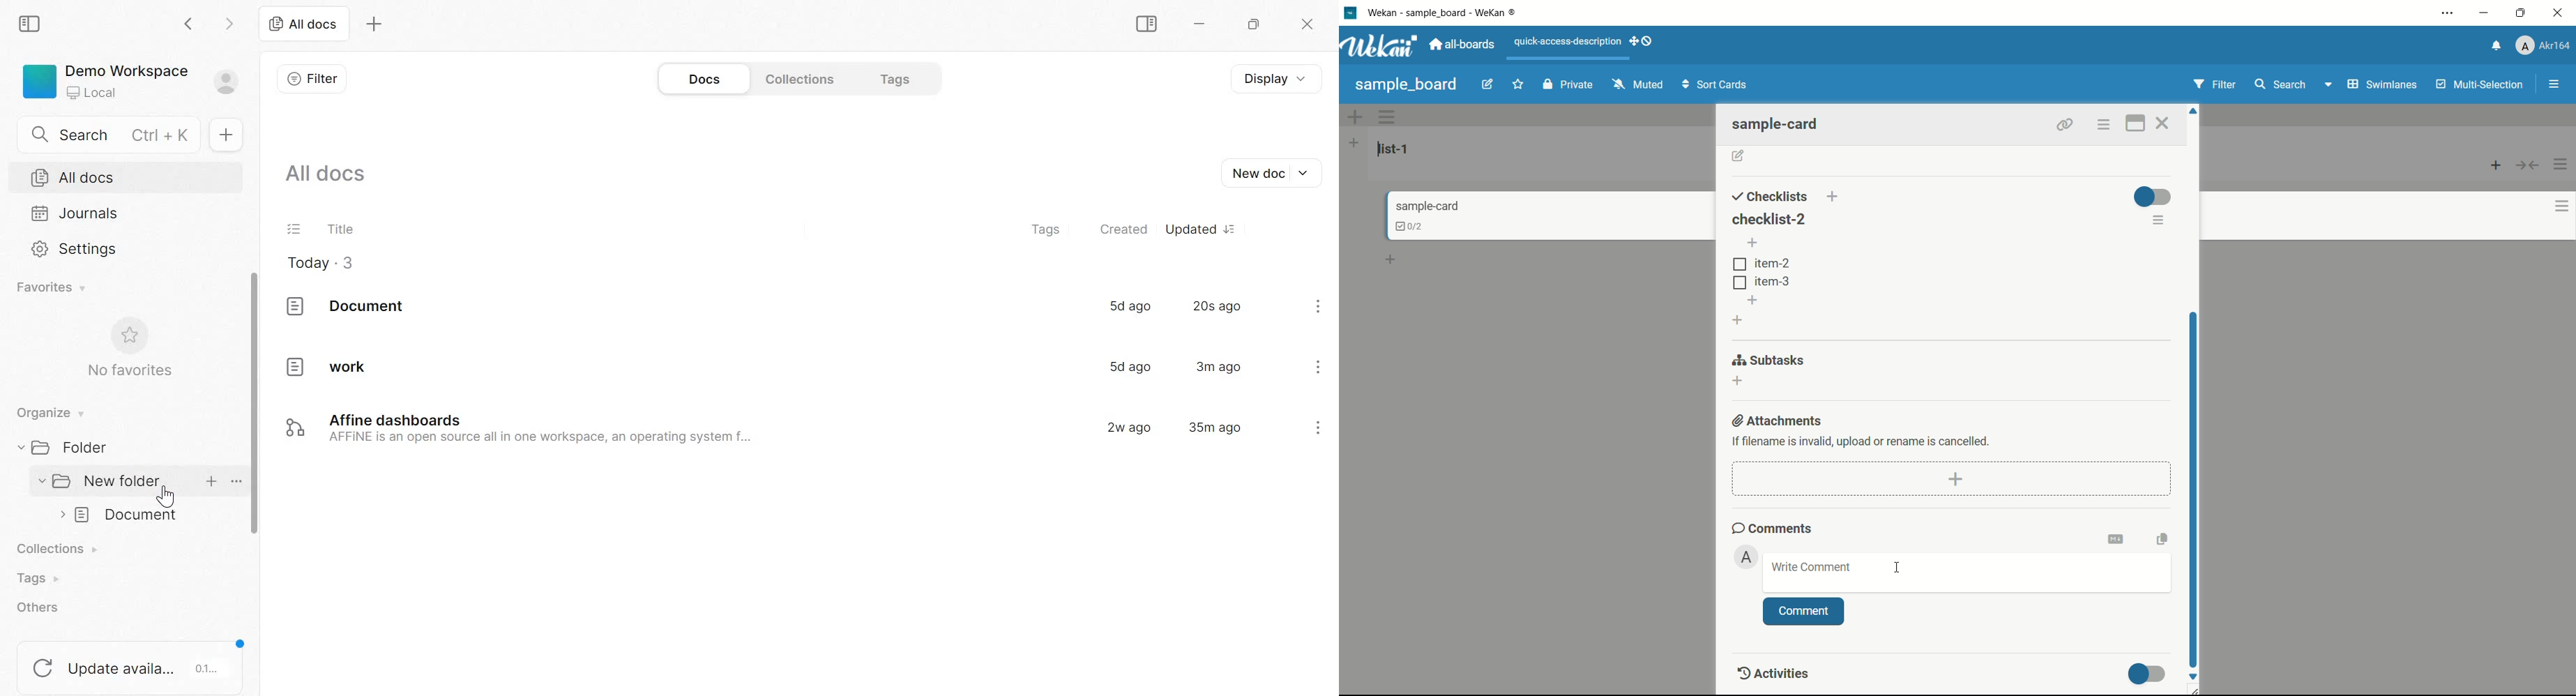 The height and width of the screenshot is (700, 2576). I want to click on comments, so click(1773, 528).